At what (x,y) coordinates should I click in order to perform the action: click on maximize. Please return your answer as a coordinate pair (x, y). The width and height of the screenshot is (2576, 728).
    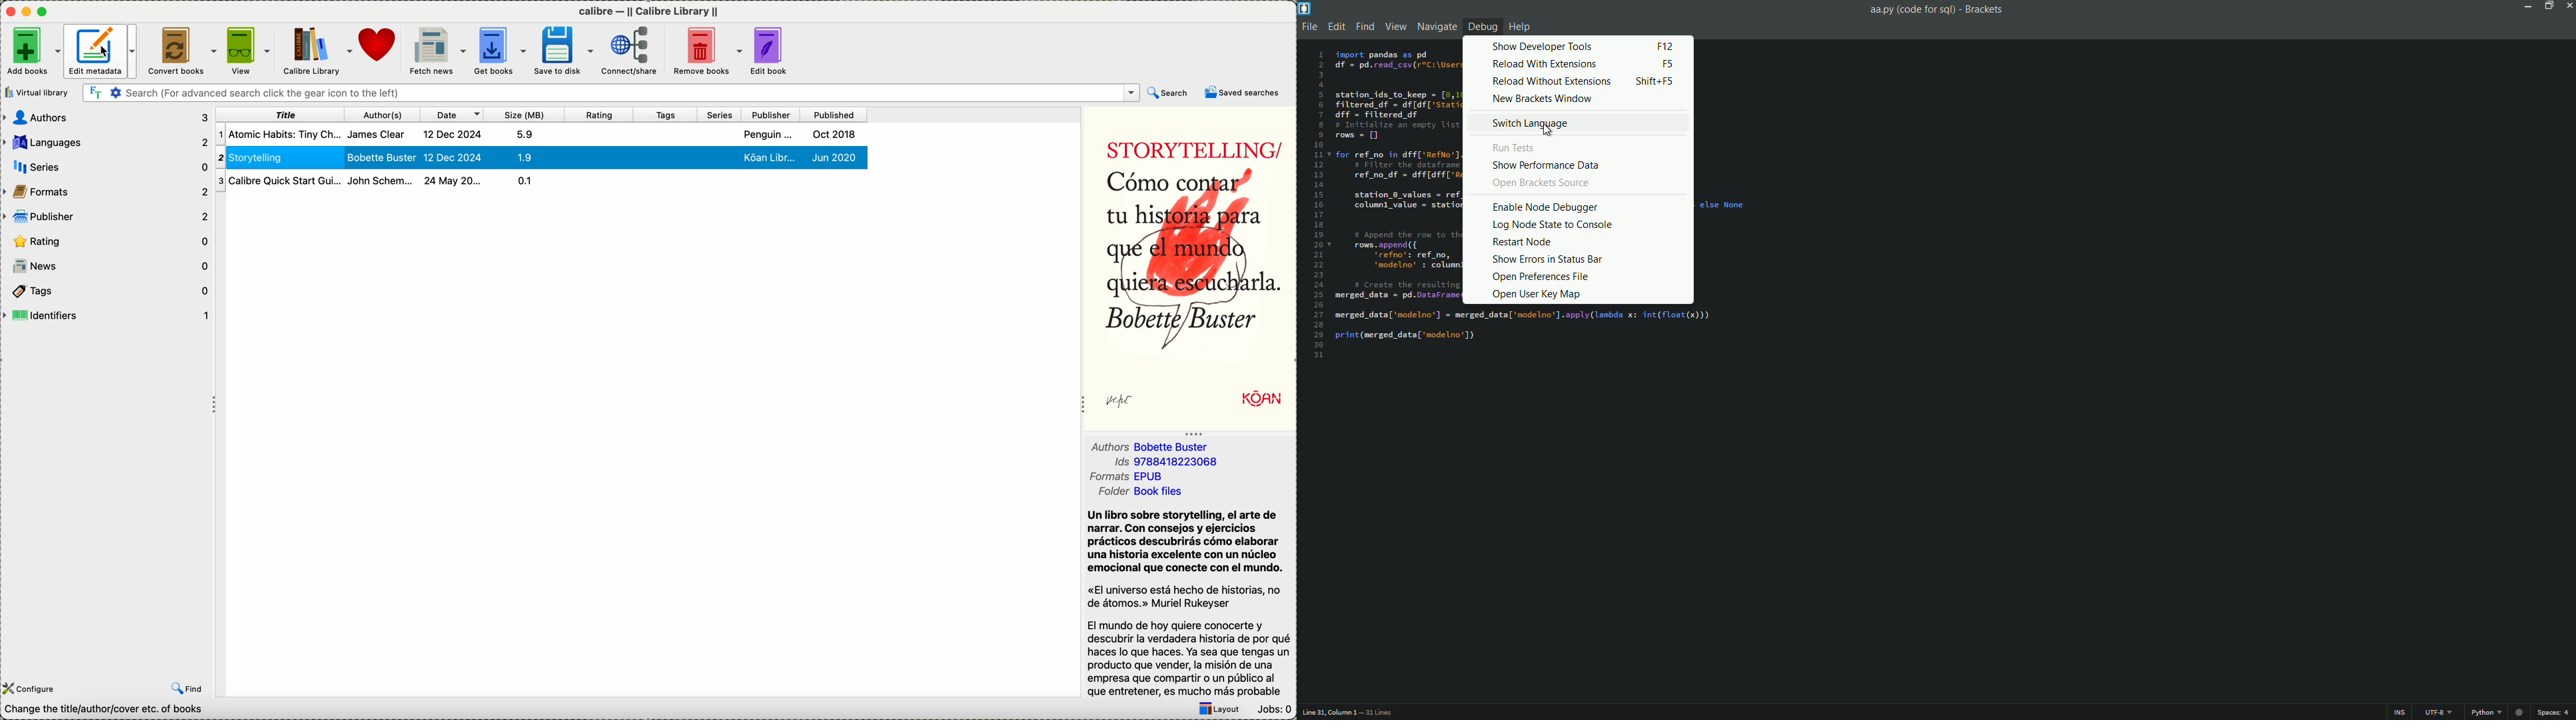
    Looking at the image, I should click on (2546, 5).